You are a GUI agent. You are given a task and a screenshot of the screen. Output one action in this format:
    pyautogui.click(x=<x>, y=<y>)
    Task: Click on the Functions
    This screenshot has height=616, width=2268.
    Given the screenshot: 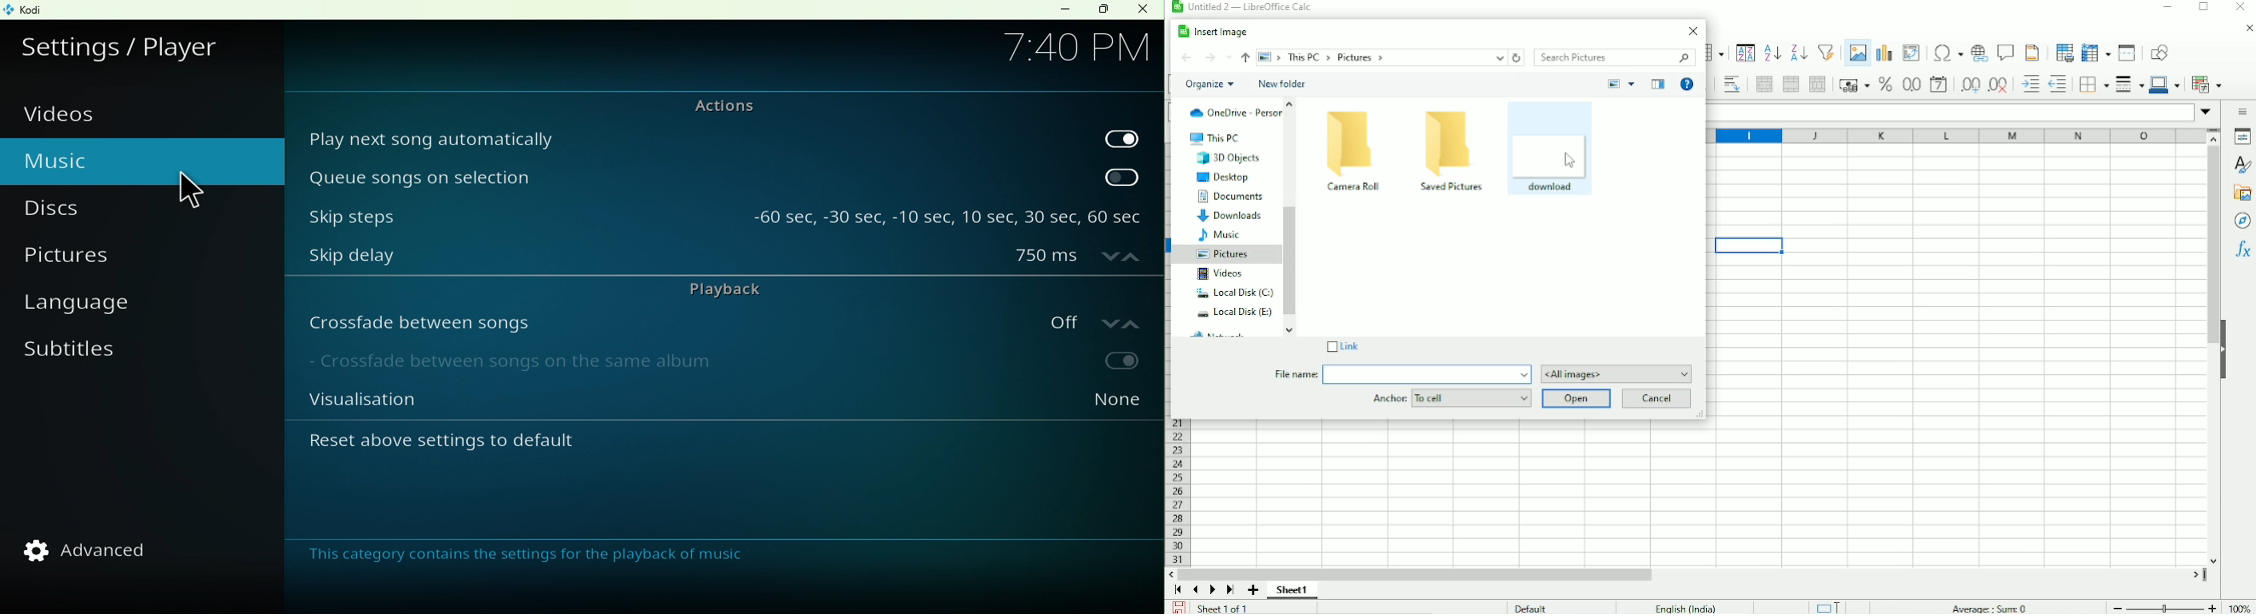 What is the action you would take?
    pyautogui.click(x=2243, y=248)
    